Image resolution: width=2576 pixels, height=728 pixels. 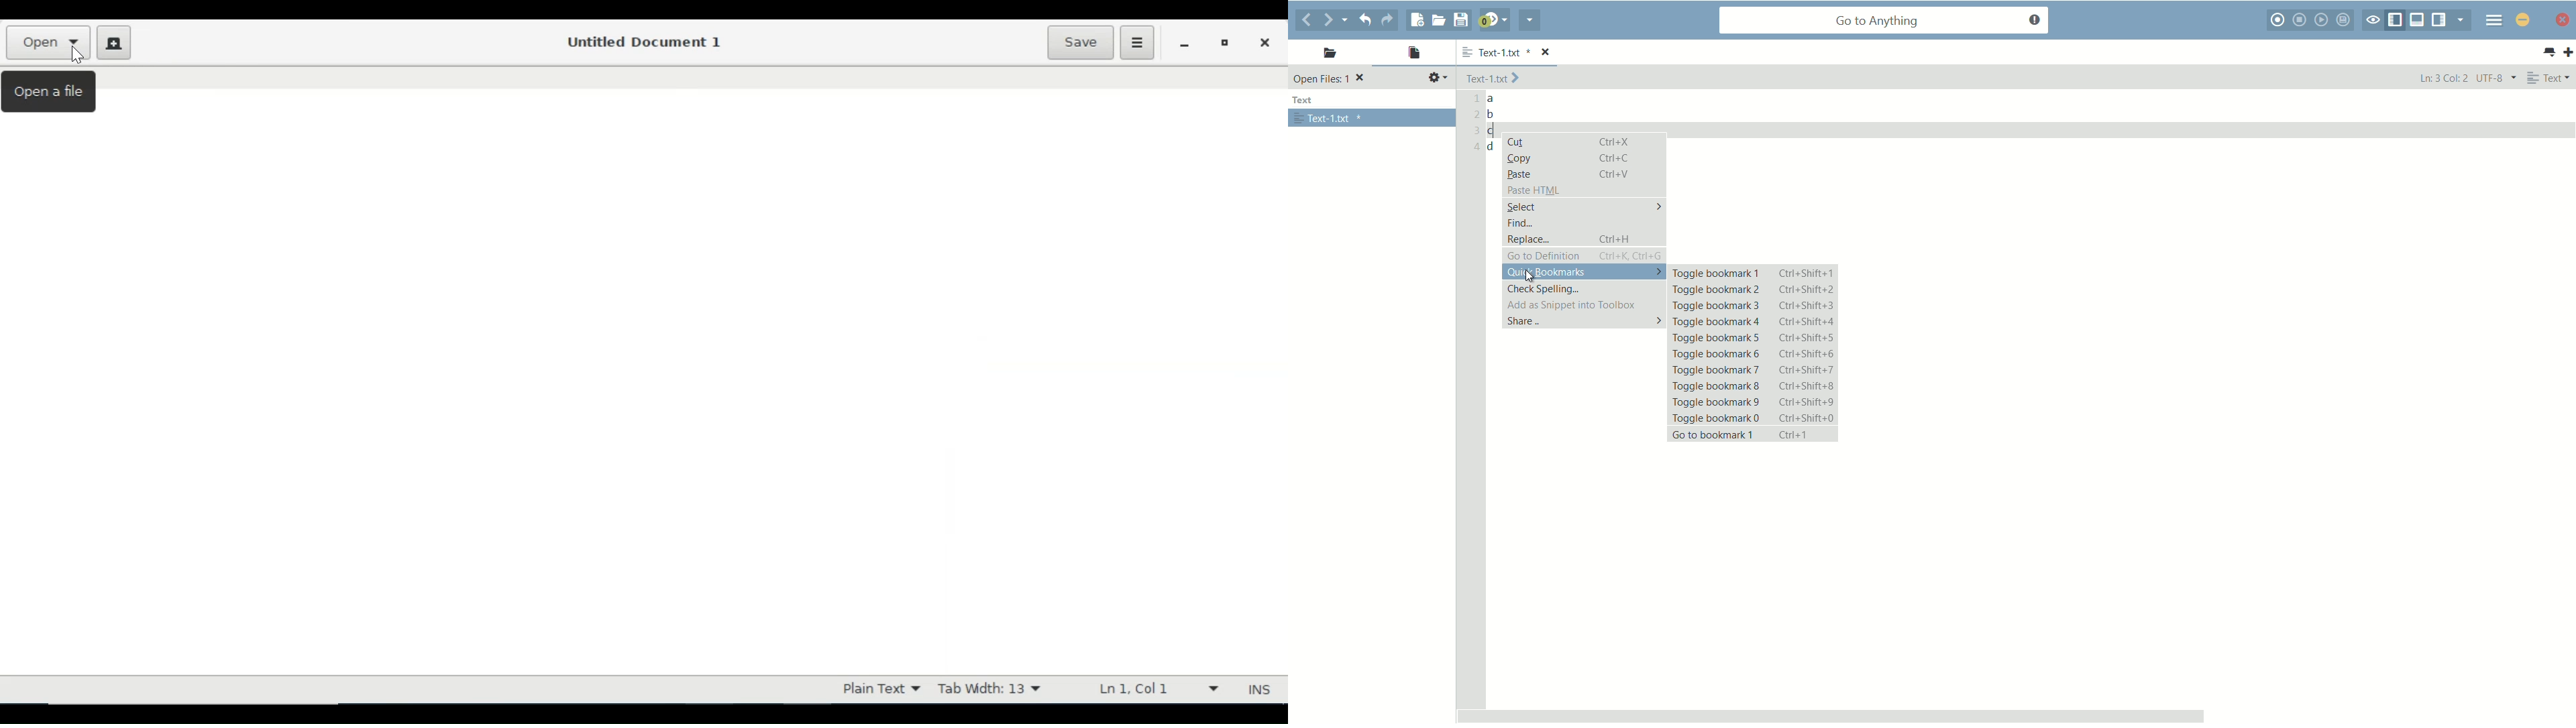 What do you see at coordinates (2522, 19) in the screenshot?
I see `close app` at bounding box center [2522, 19].